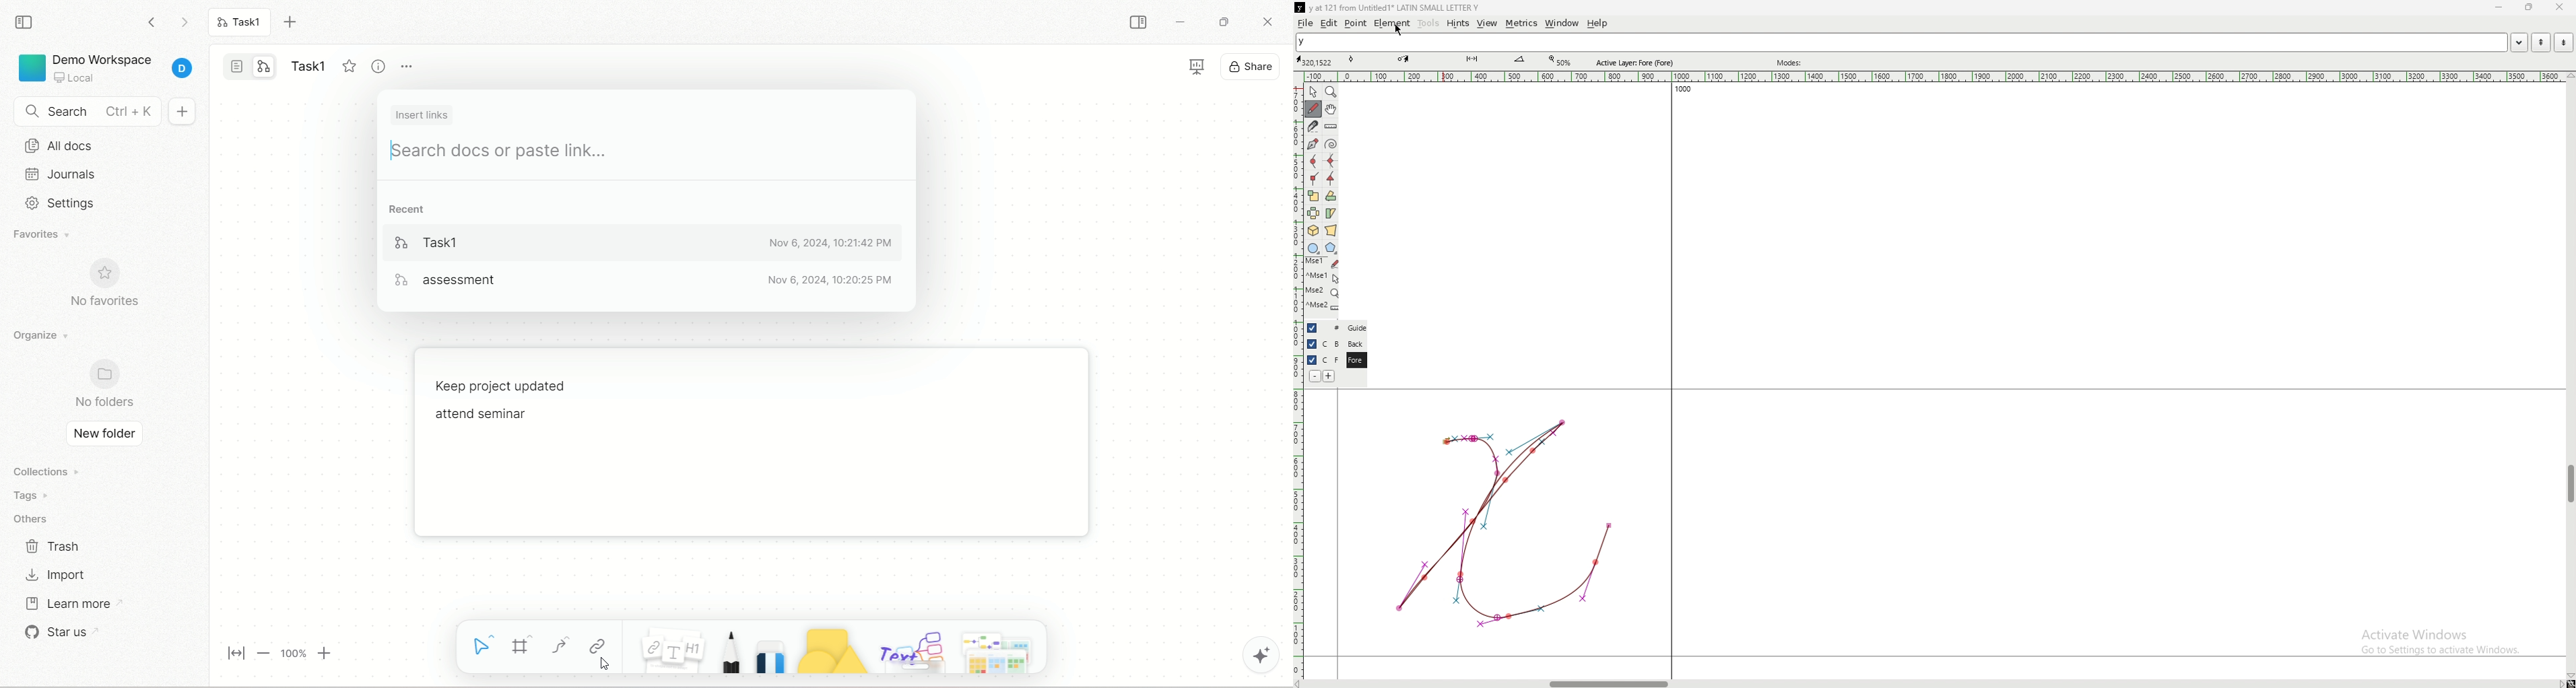 This screenshot has height=700, width=2576. What do you see at coordinates (1313, 231) in the screenshot?
I see `rotate the selection in 3d` at bounding box center [1313, 231].